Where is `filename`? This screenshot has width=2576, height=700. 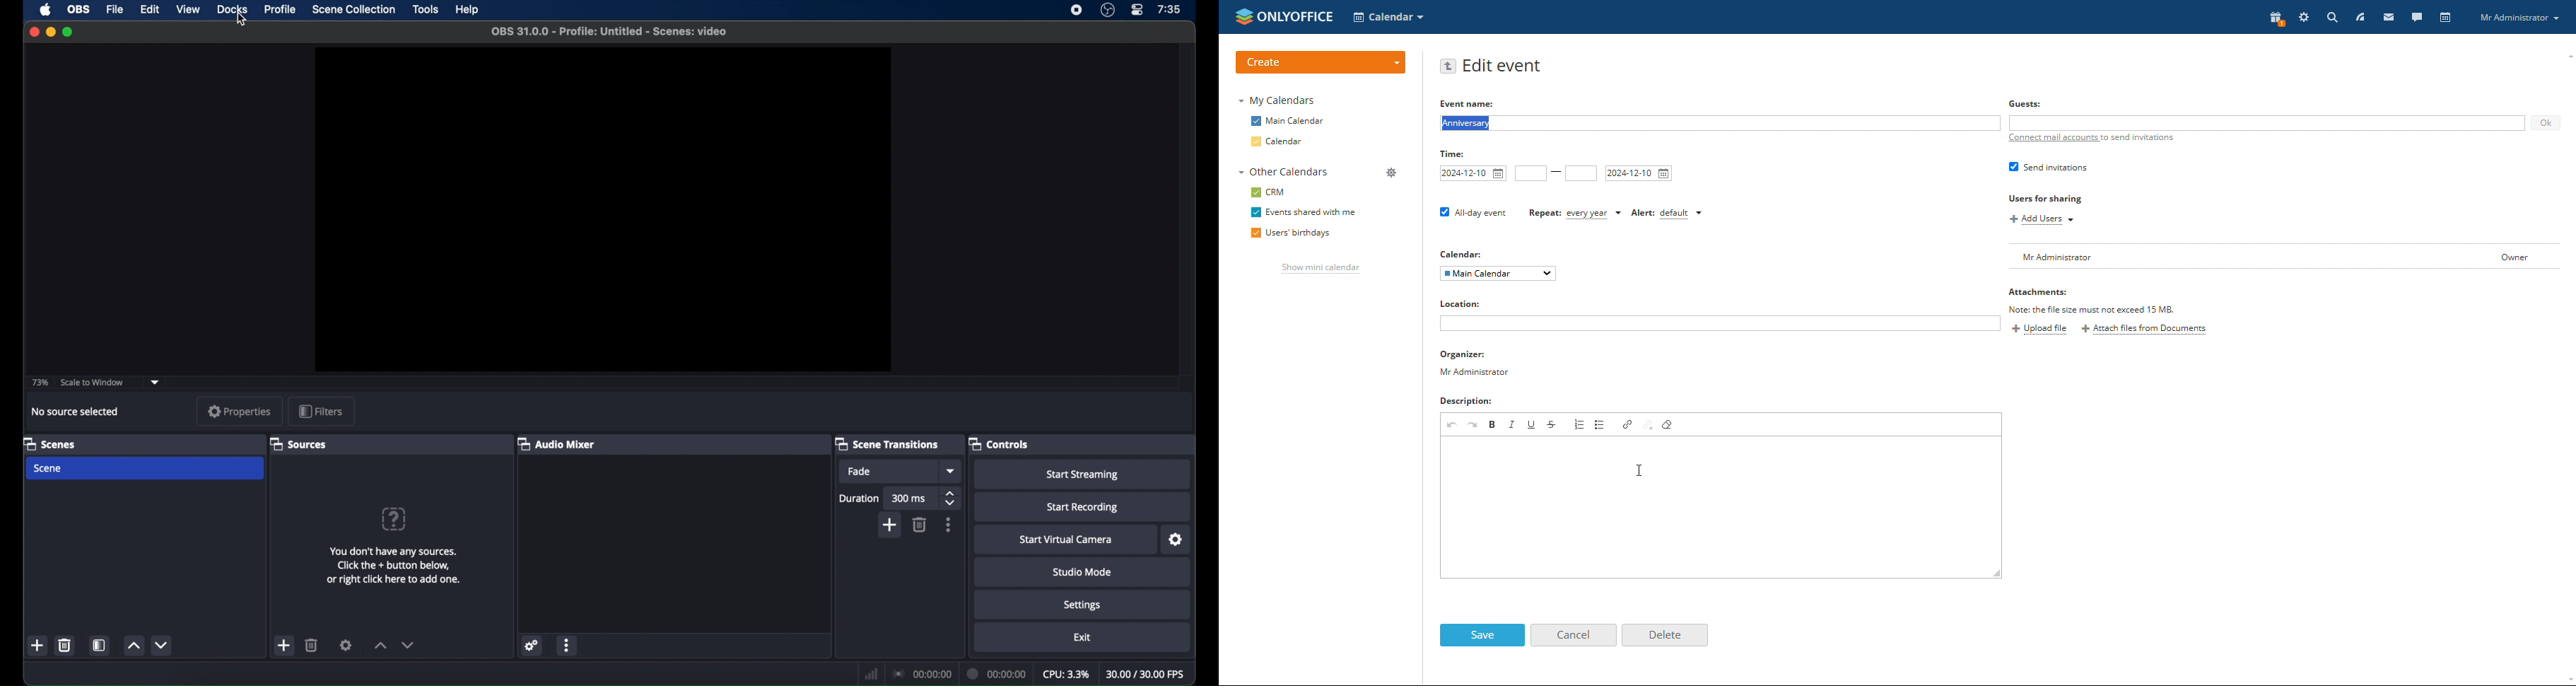
filename is located at coordinates (609, 32).